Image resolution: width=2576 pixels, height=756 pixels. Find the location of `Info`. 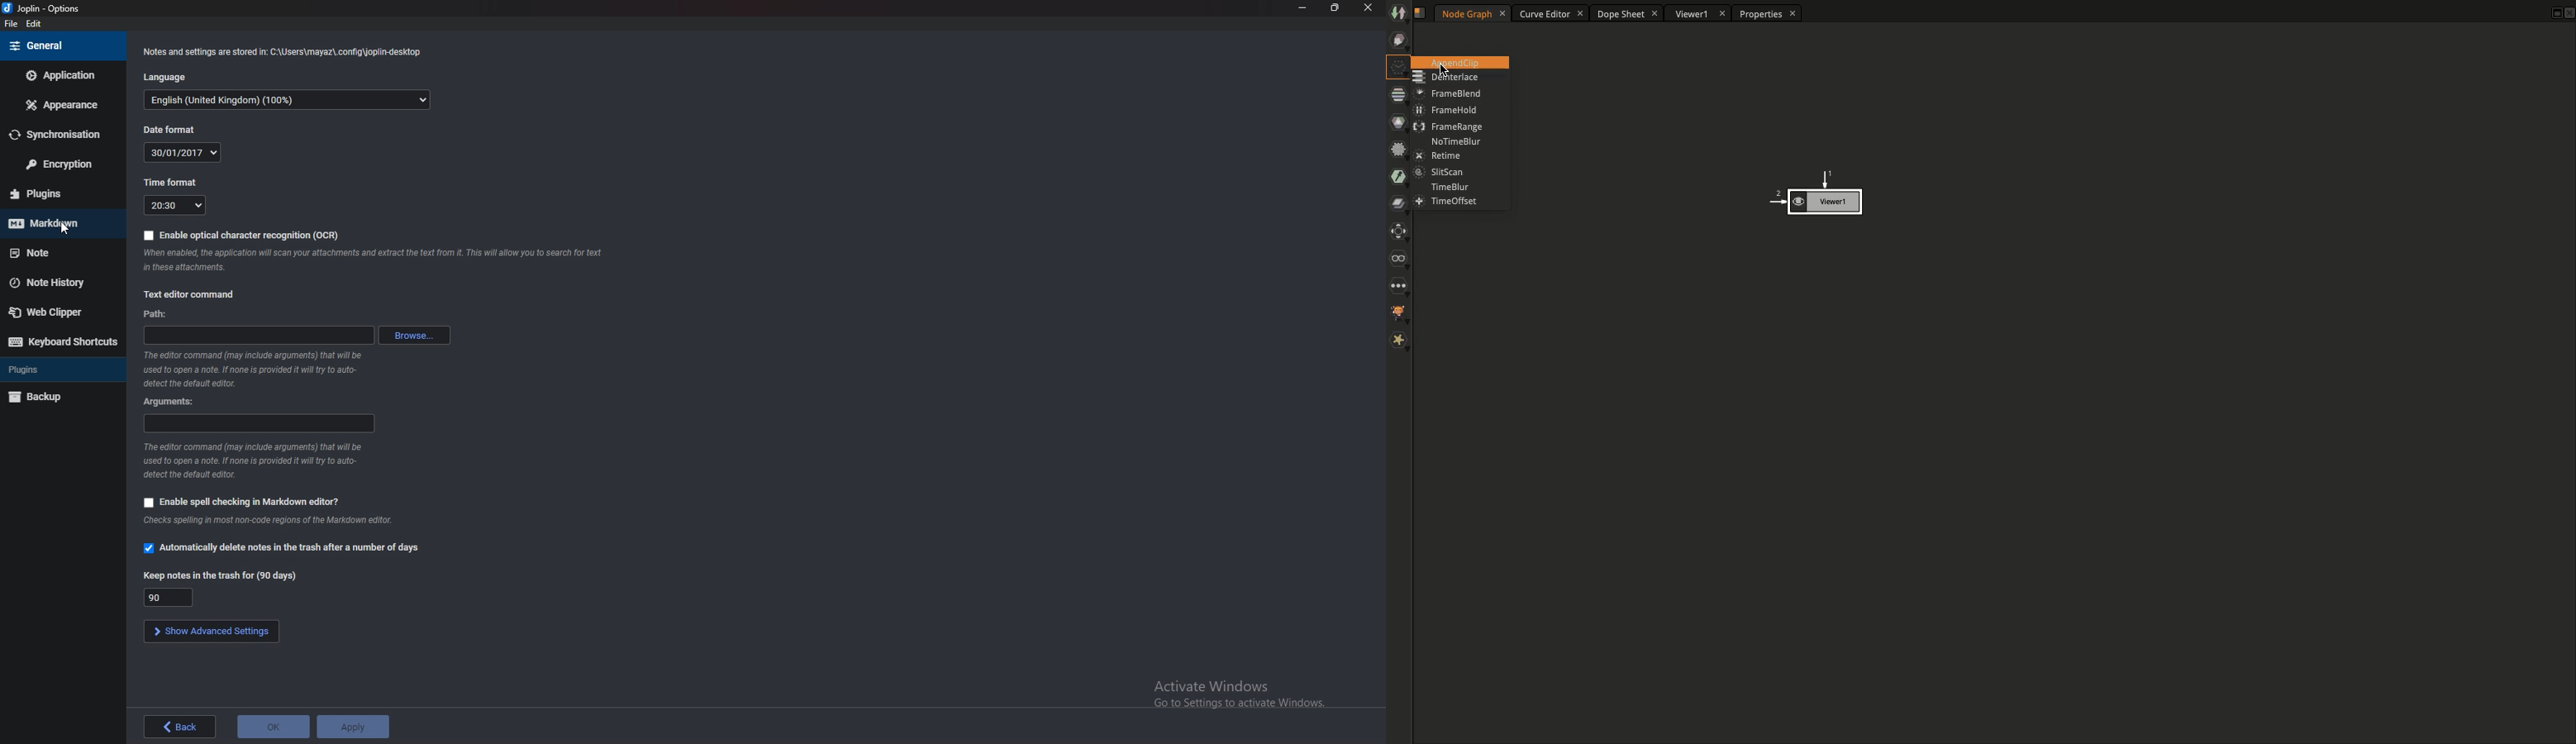

Info is located at coordinates (280, 51).